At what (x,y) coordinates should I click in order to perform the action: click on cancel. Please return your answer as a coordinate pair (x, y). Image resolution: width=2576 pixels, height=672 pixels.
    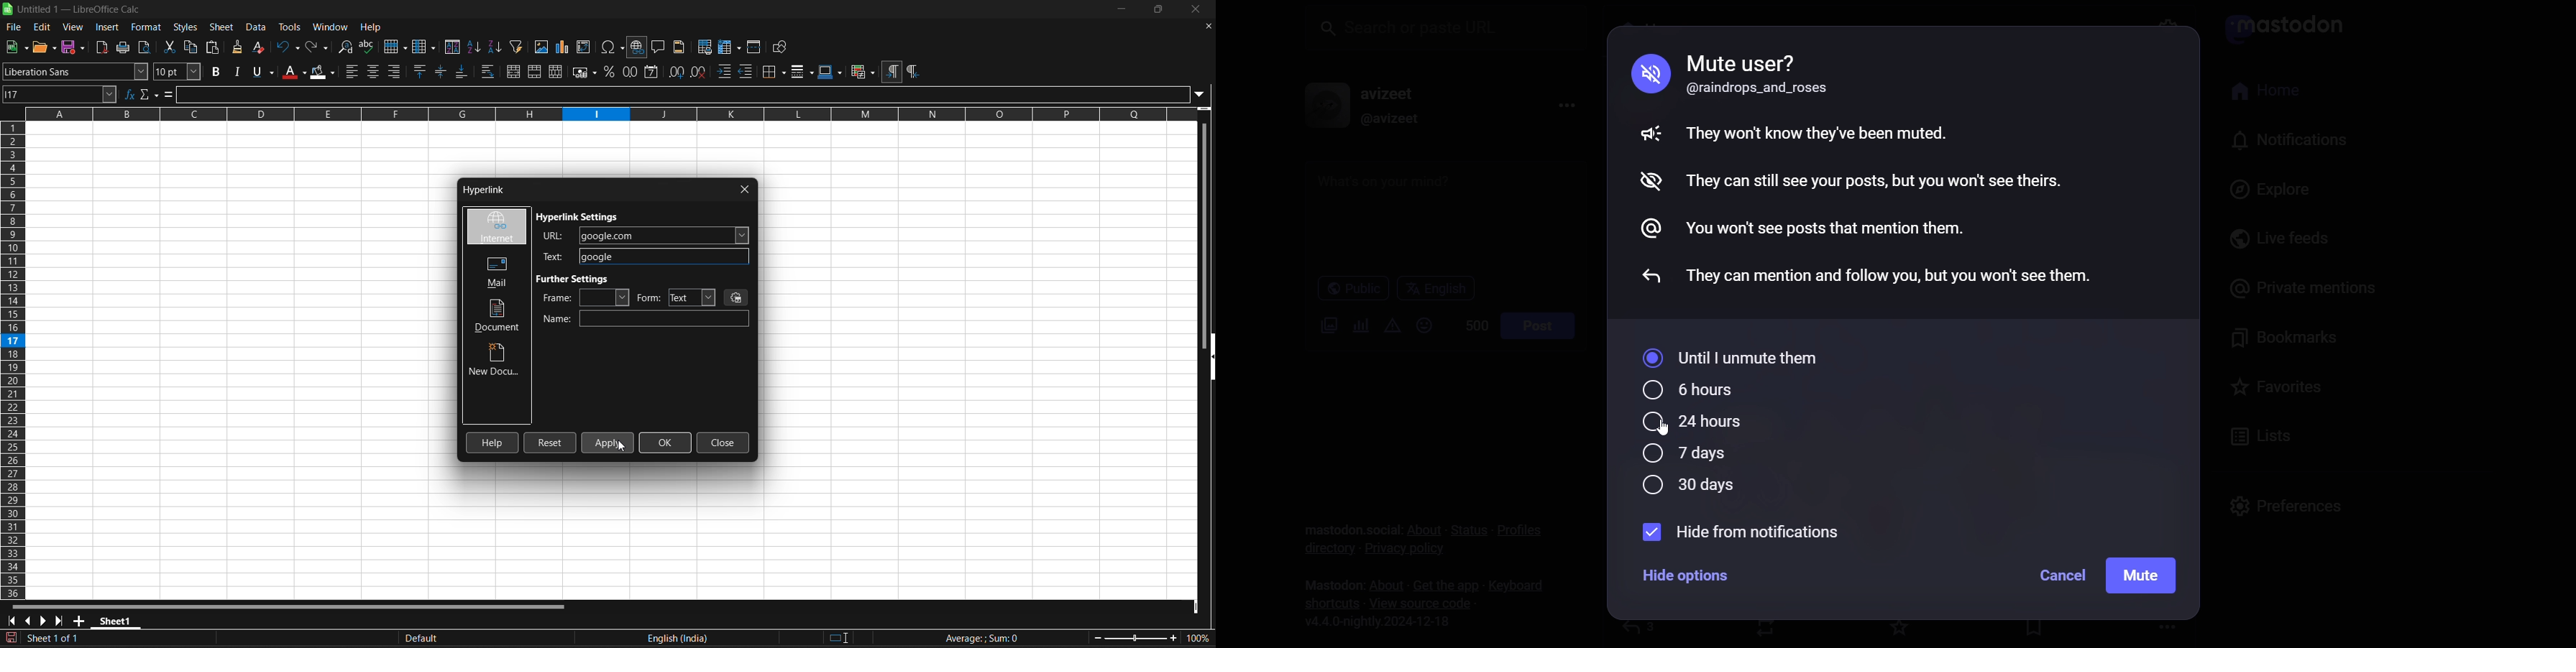
    Looking at the image, I should click on (2053, 577).